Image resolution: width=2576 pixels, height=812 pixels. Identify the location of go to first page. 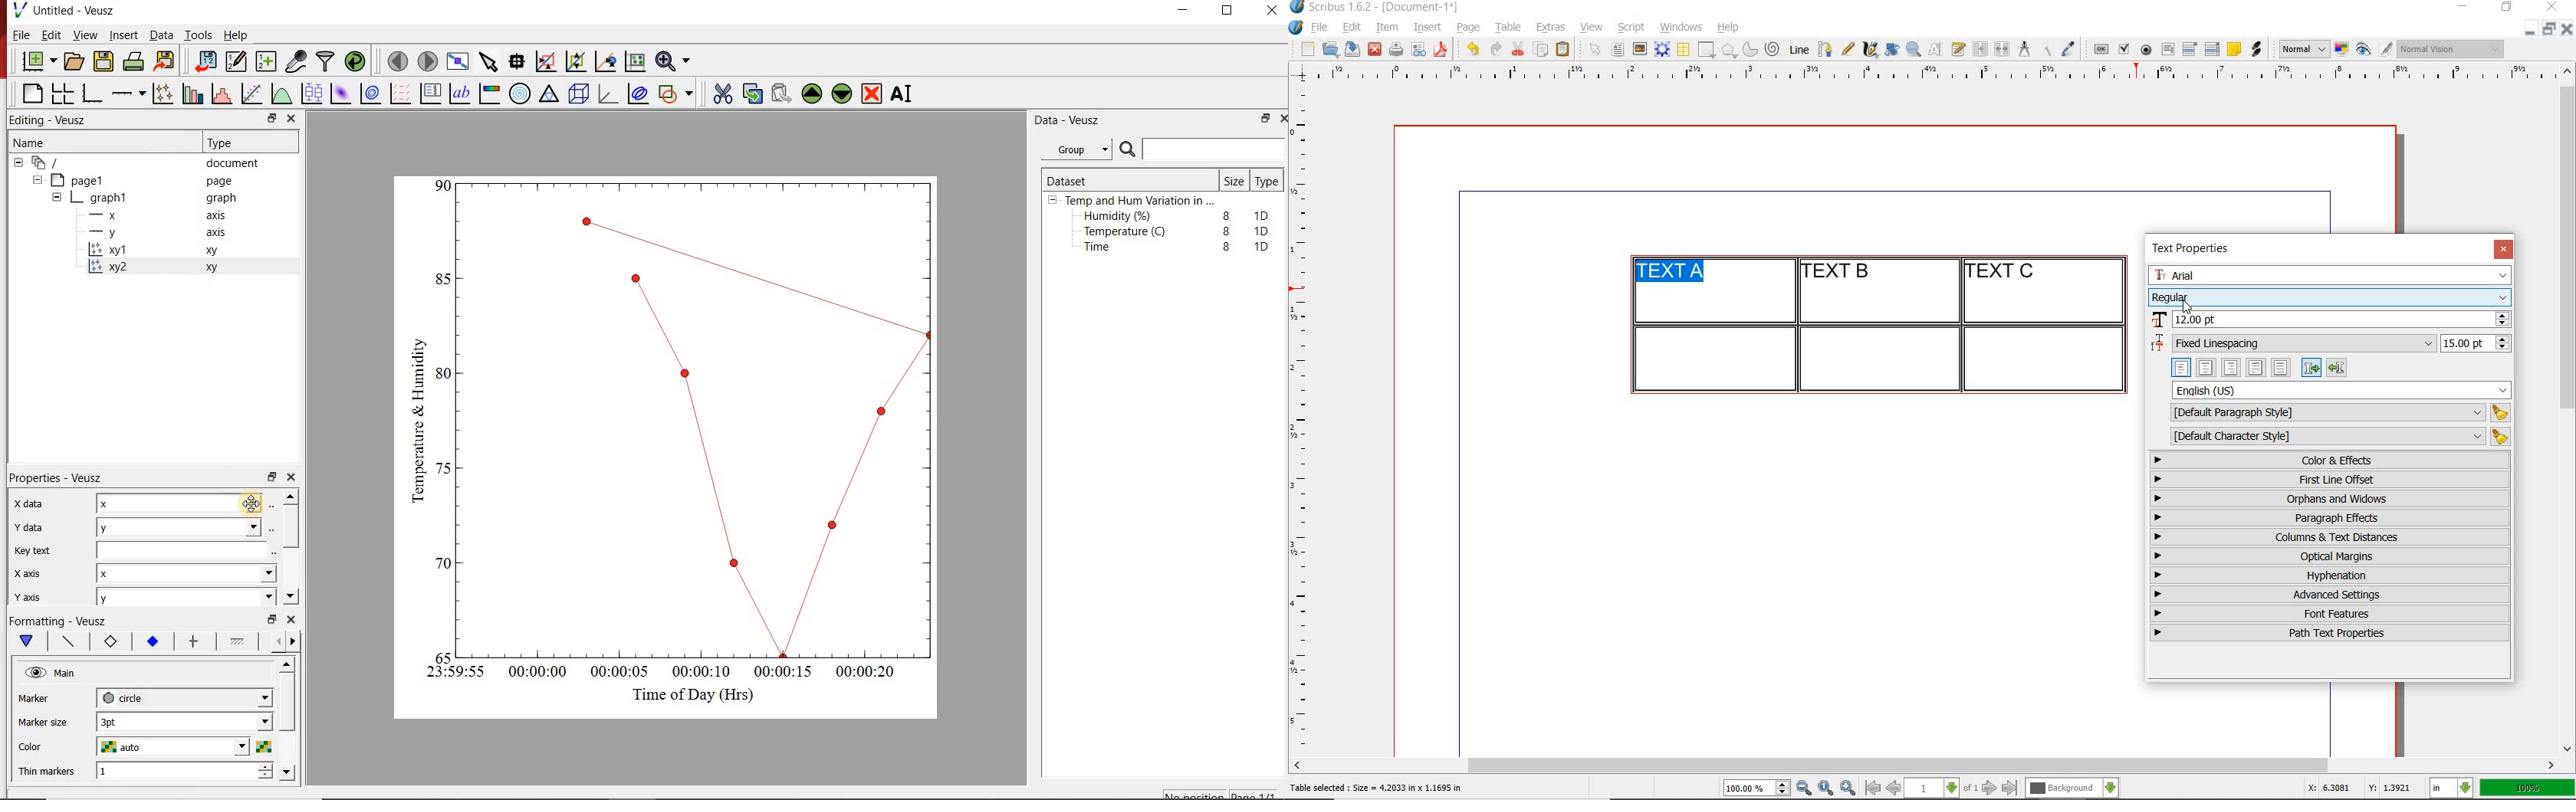
(1871, 788).